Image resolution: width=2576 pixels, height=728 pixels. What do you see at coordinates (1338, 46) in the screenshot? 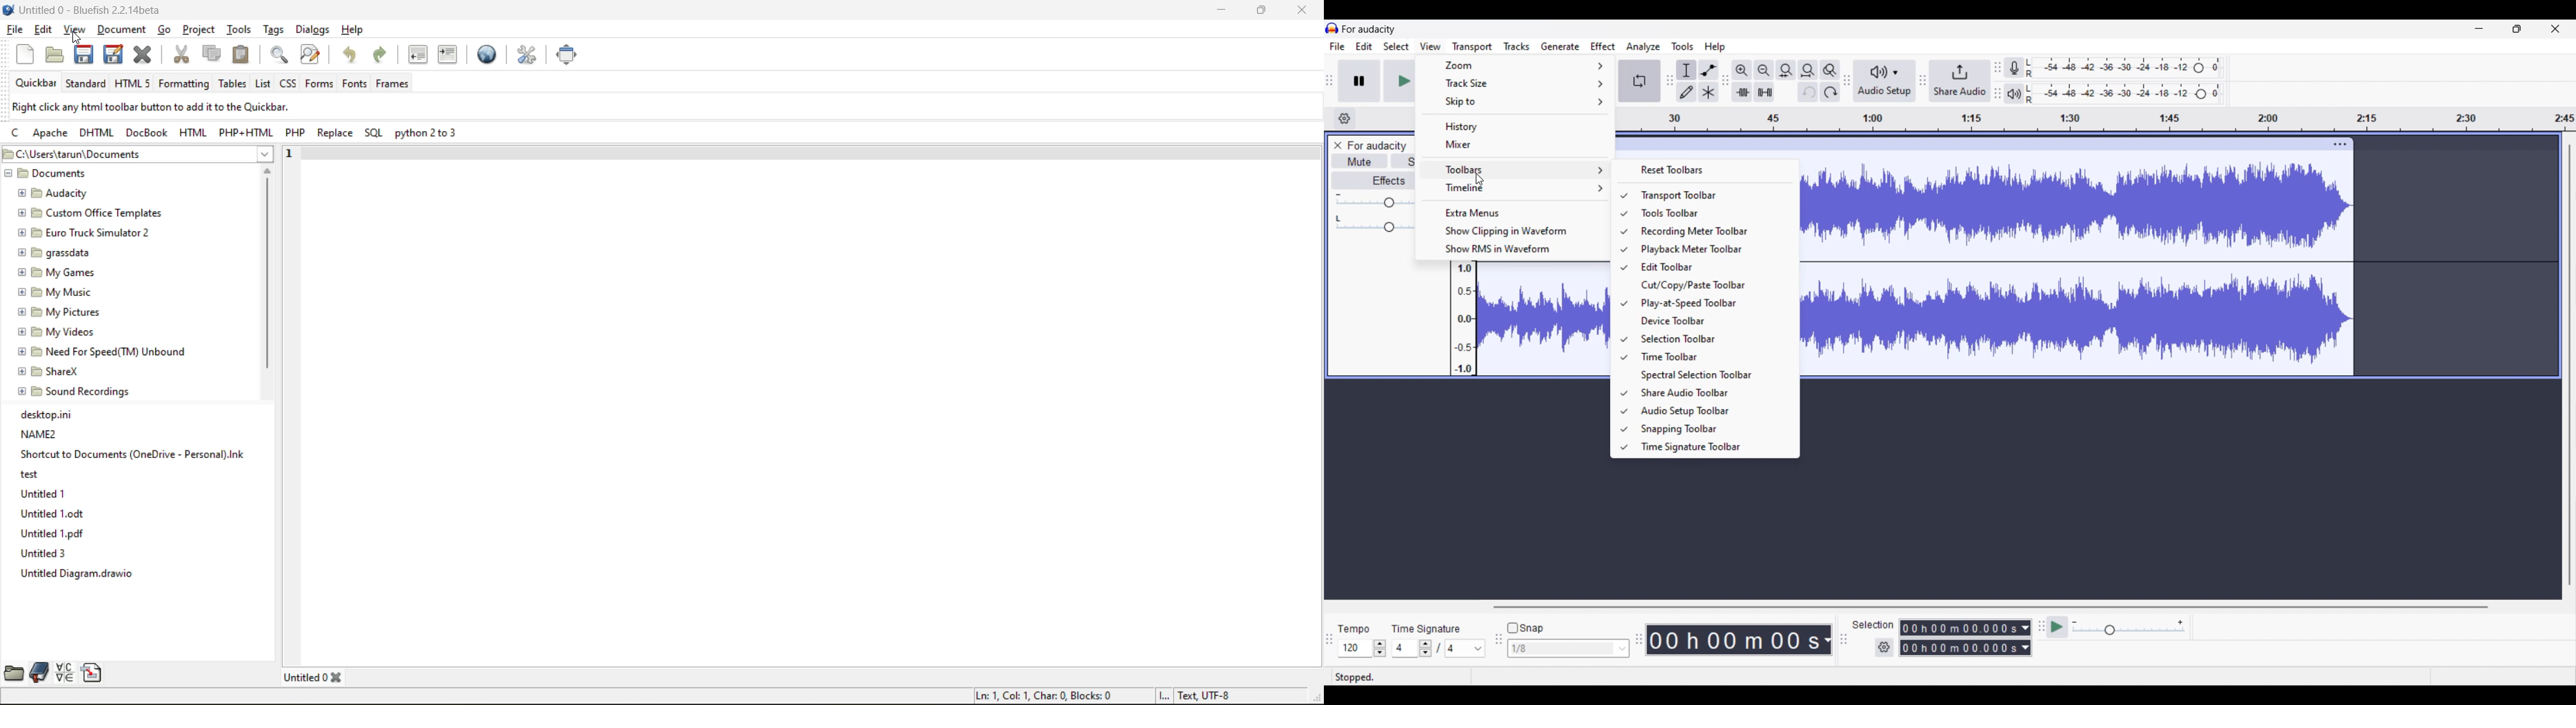
I see `File` at bounding box center [1338, 46].